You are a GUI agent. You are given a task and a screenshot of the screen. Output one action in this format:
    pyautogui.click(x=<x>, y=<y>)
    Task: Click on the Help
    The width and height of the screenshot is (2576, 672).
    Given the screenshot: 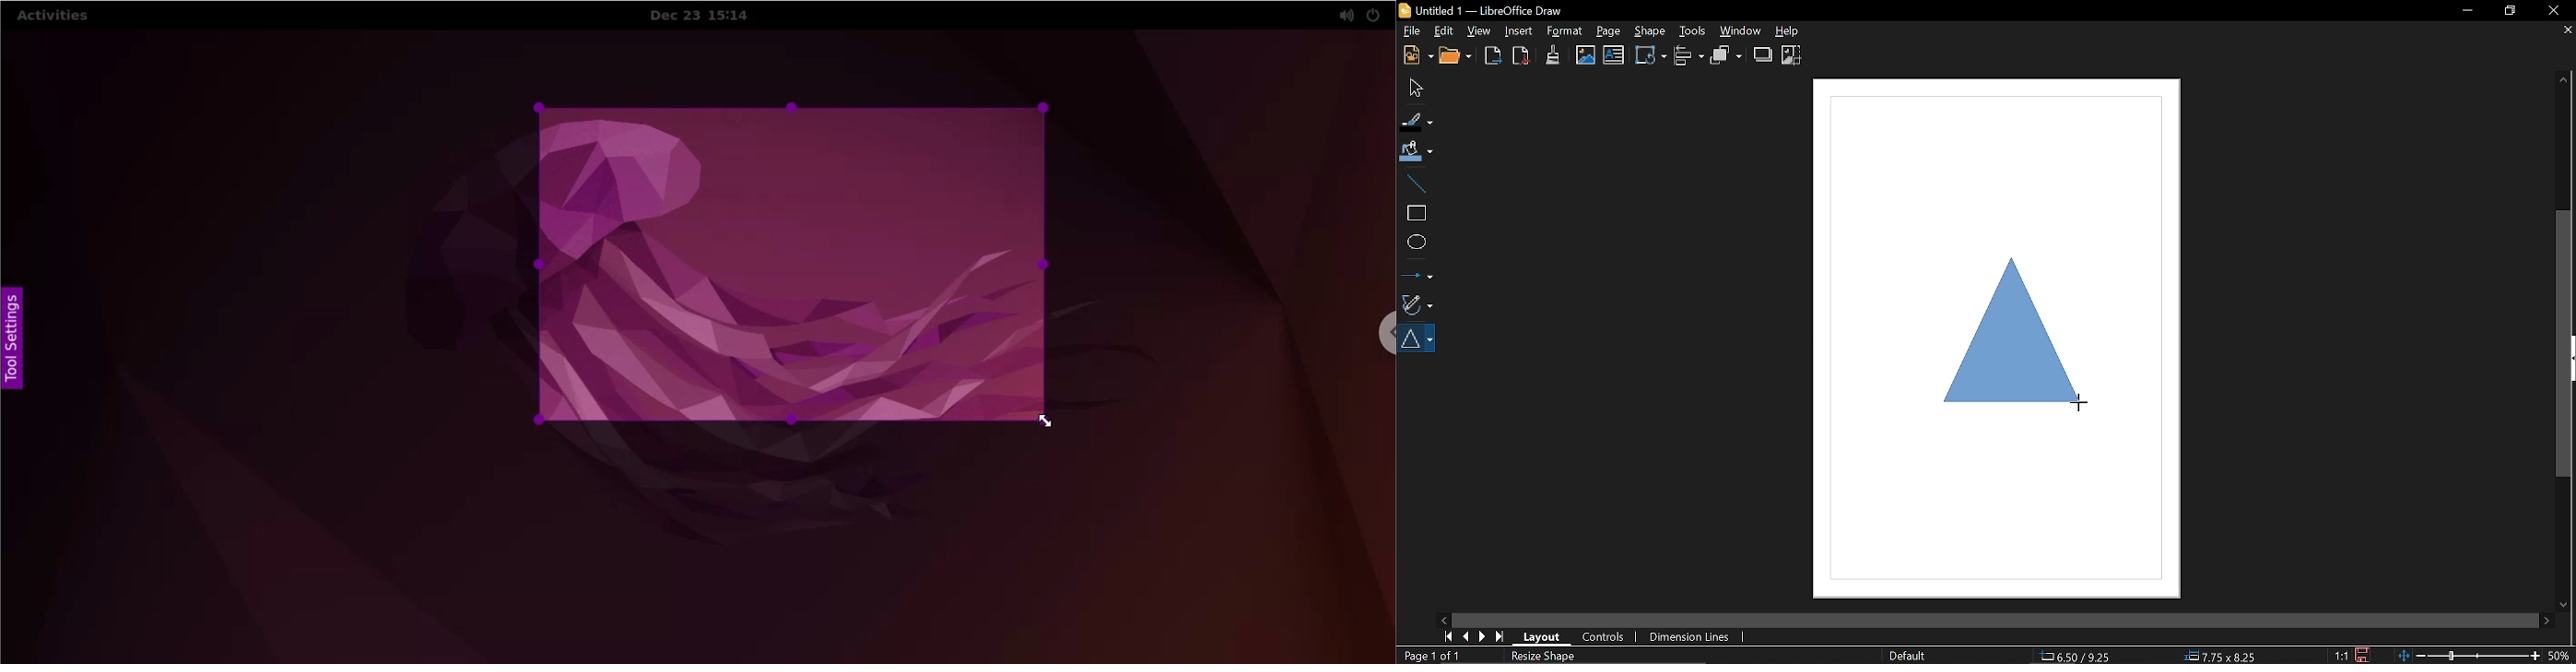 What is the action you would take?
    pyautogui.click(x=1795, y=30)
    